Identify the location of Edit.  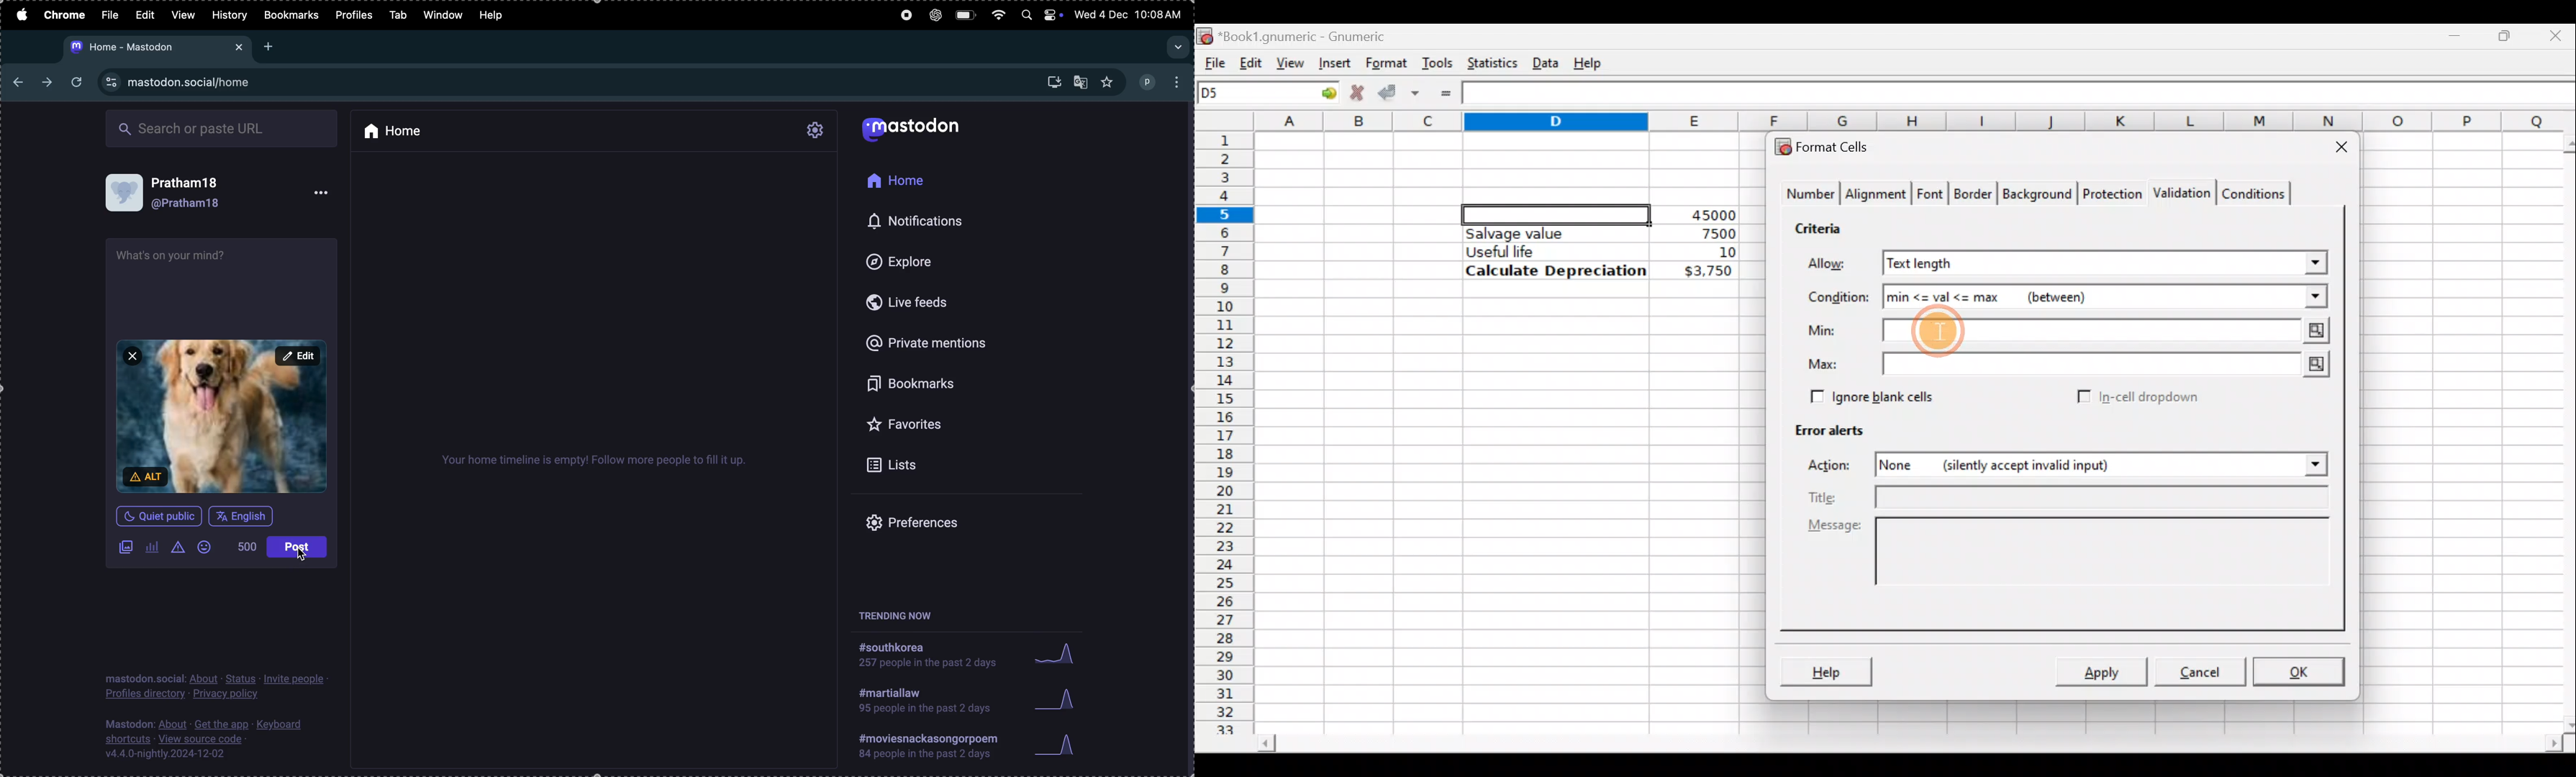
(1248, 61).